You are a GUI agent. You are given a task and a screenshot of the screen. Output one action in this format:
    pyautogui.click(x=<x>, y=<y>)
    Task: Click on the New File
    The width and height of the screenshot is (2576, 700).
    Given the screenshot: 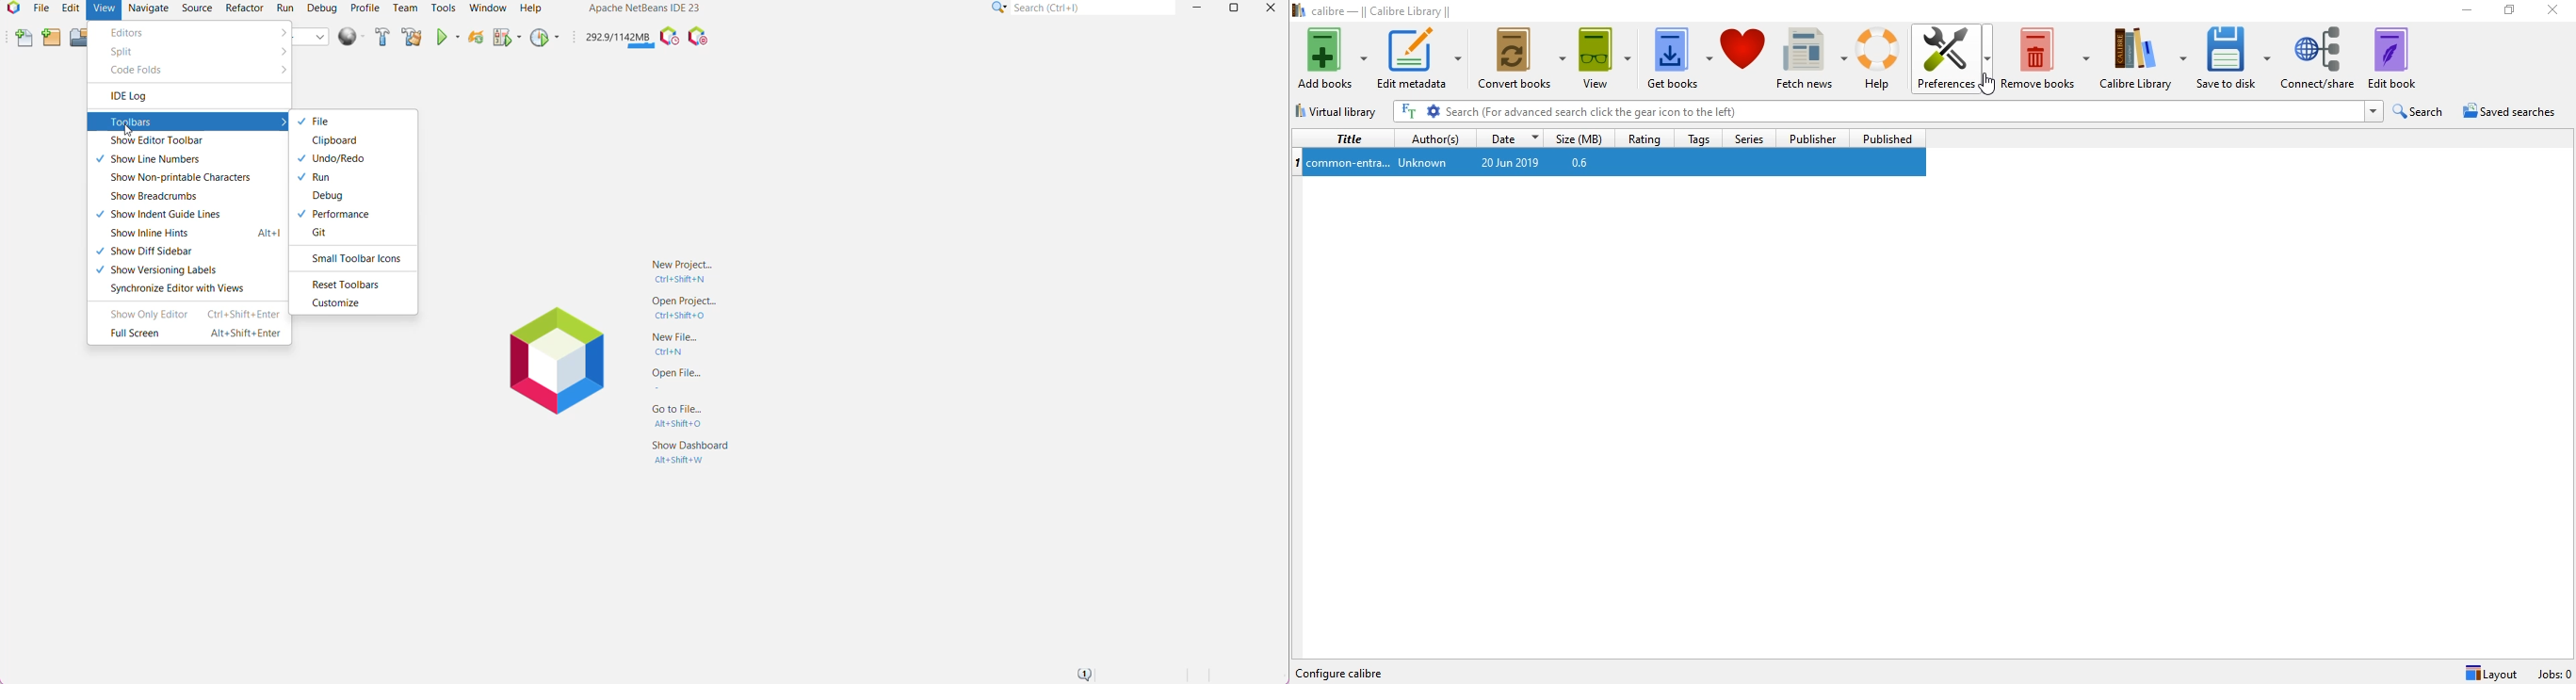 What is the action you would take?
    pyautogui.click(x=24, y=38)
    